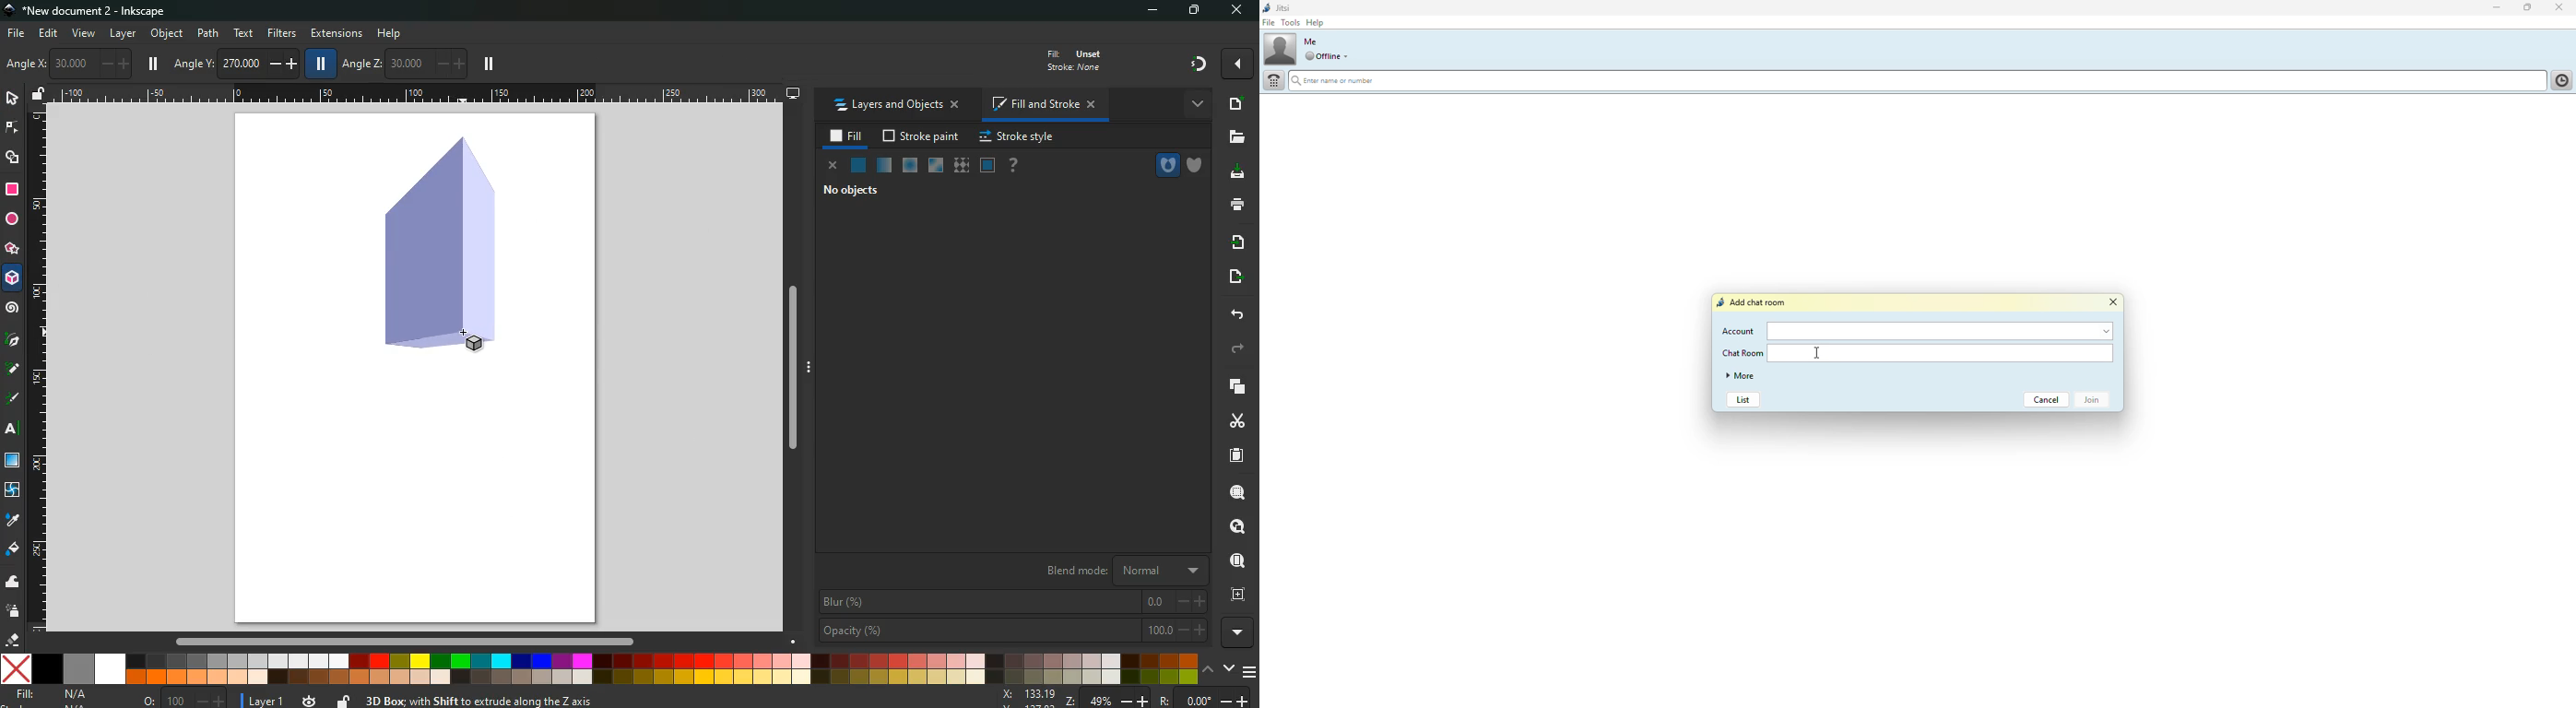 The height and width of the screenshot is (728, 2576). What do you see at coordinates (847, 136) in the screenshot?
I see `fill` at bounding box center [847, 136].